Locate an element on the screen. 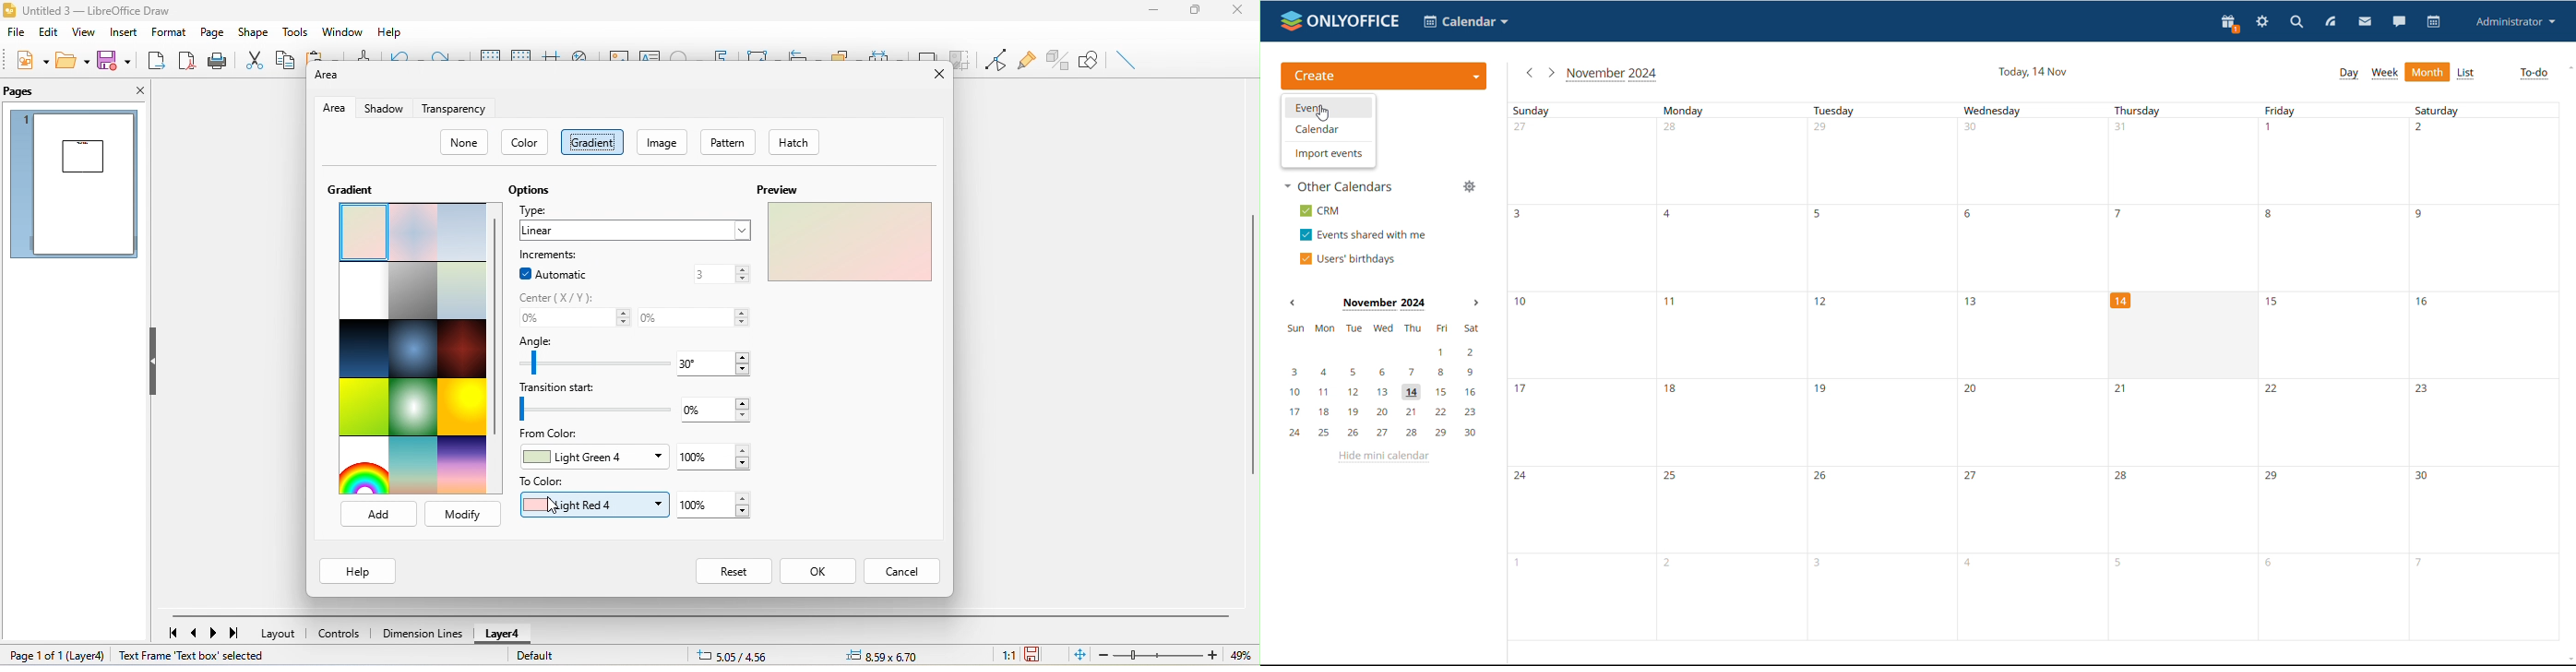 The image size is (2576, 672). page 1 of 1 is located at coordinates (34, 657).